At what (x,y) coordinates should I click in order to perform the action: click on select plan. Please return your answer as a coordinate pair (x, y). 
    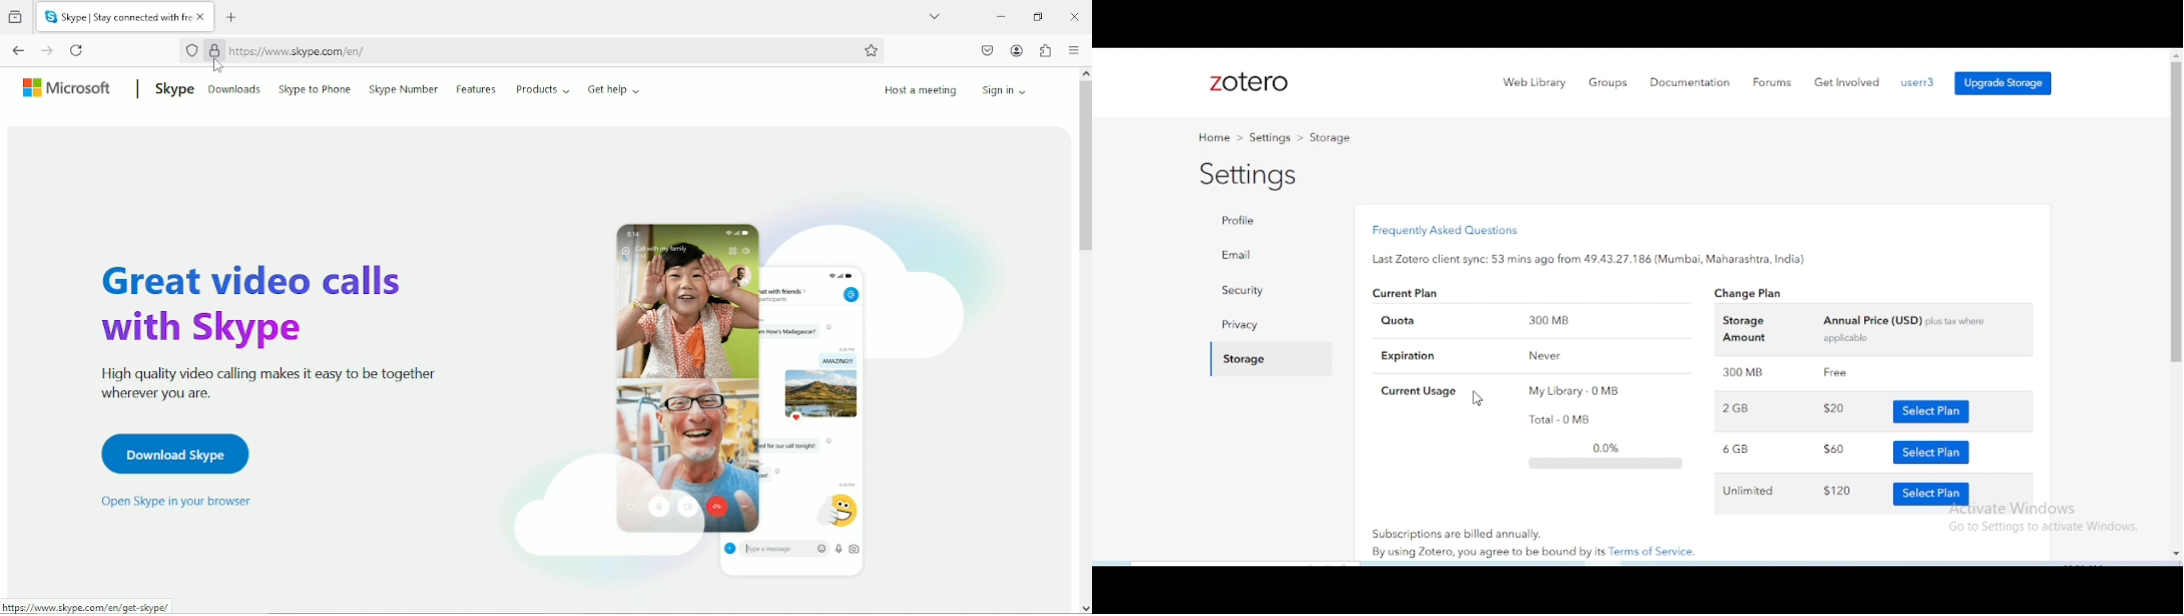
    Looking at the image, I should click on (1932, 412).